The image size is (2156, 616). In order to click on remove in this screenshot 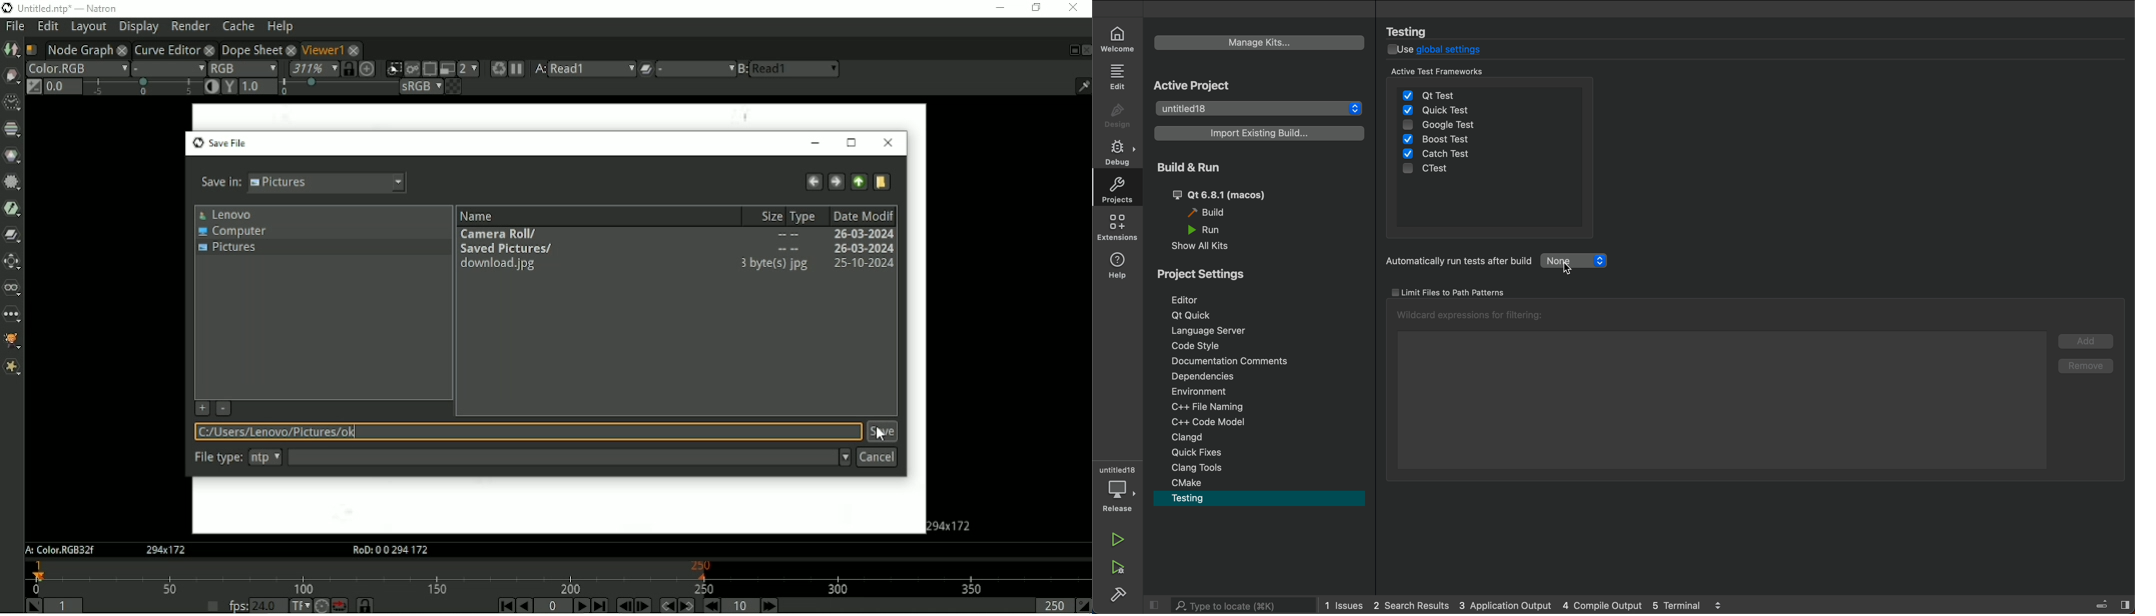, I will do `click(2087, 365)`.